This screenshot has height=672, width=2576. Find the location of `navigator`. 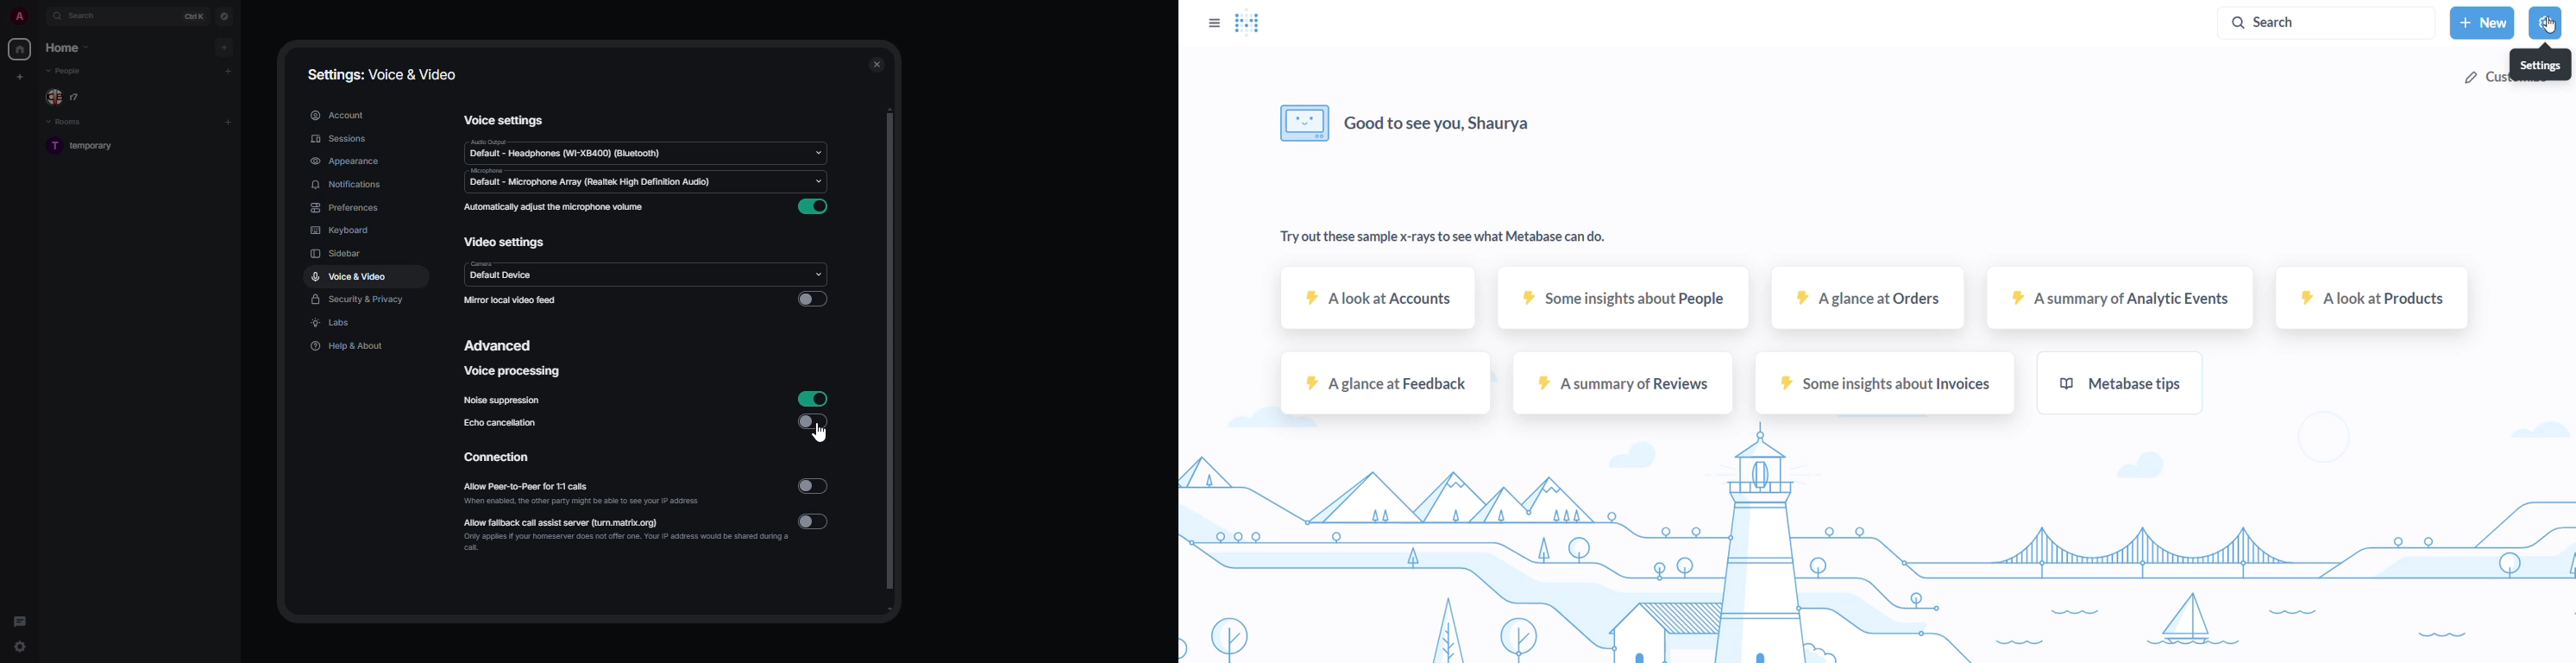

navigator is located at coordinates (226, 16).